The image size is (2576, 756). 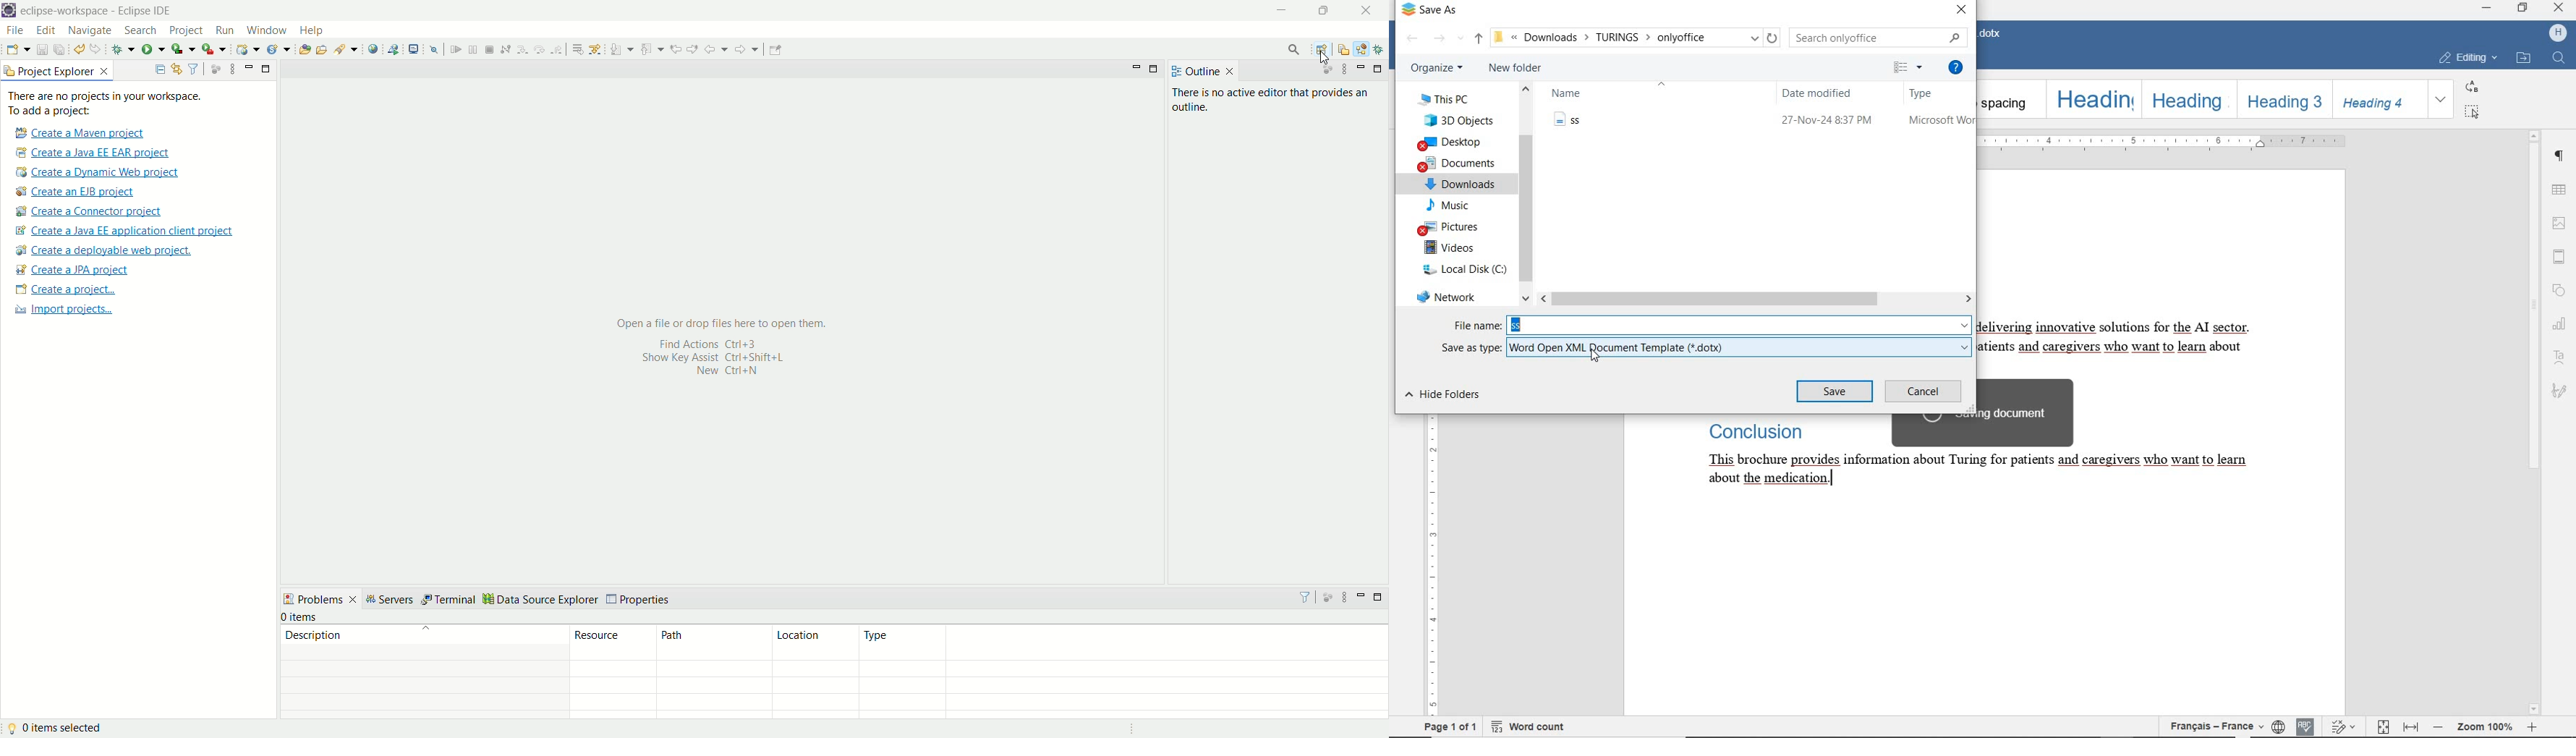 I want to click on open perspective, so click(x=1322, y=49).